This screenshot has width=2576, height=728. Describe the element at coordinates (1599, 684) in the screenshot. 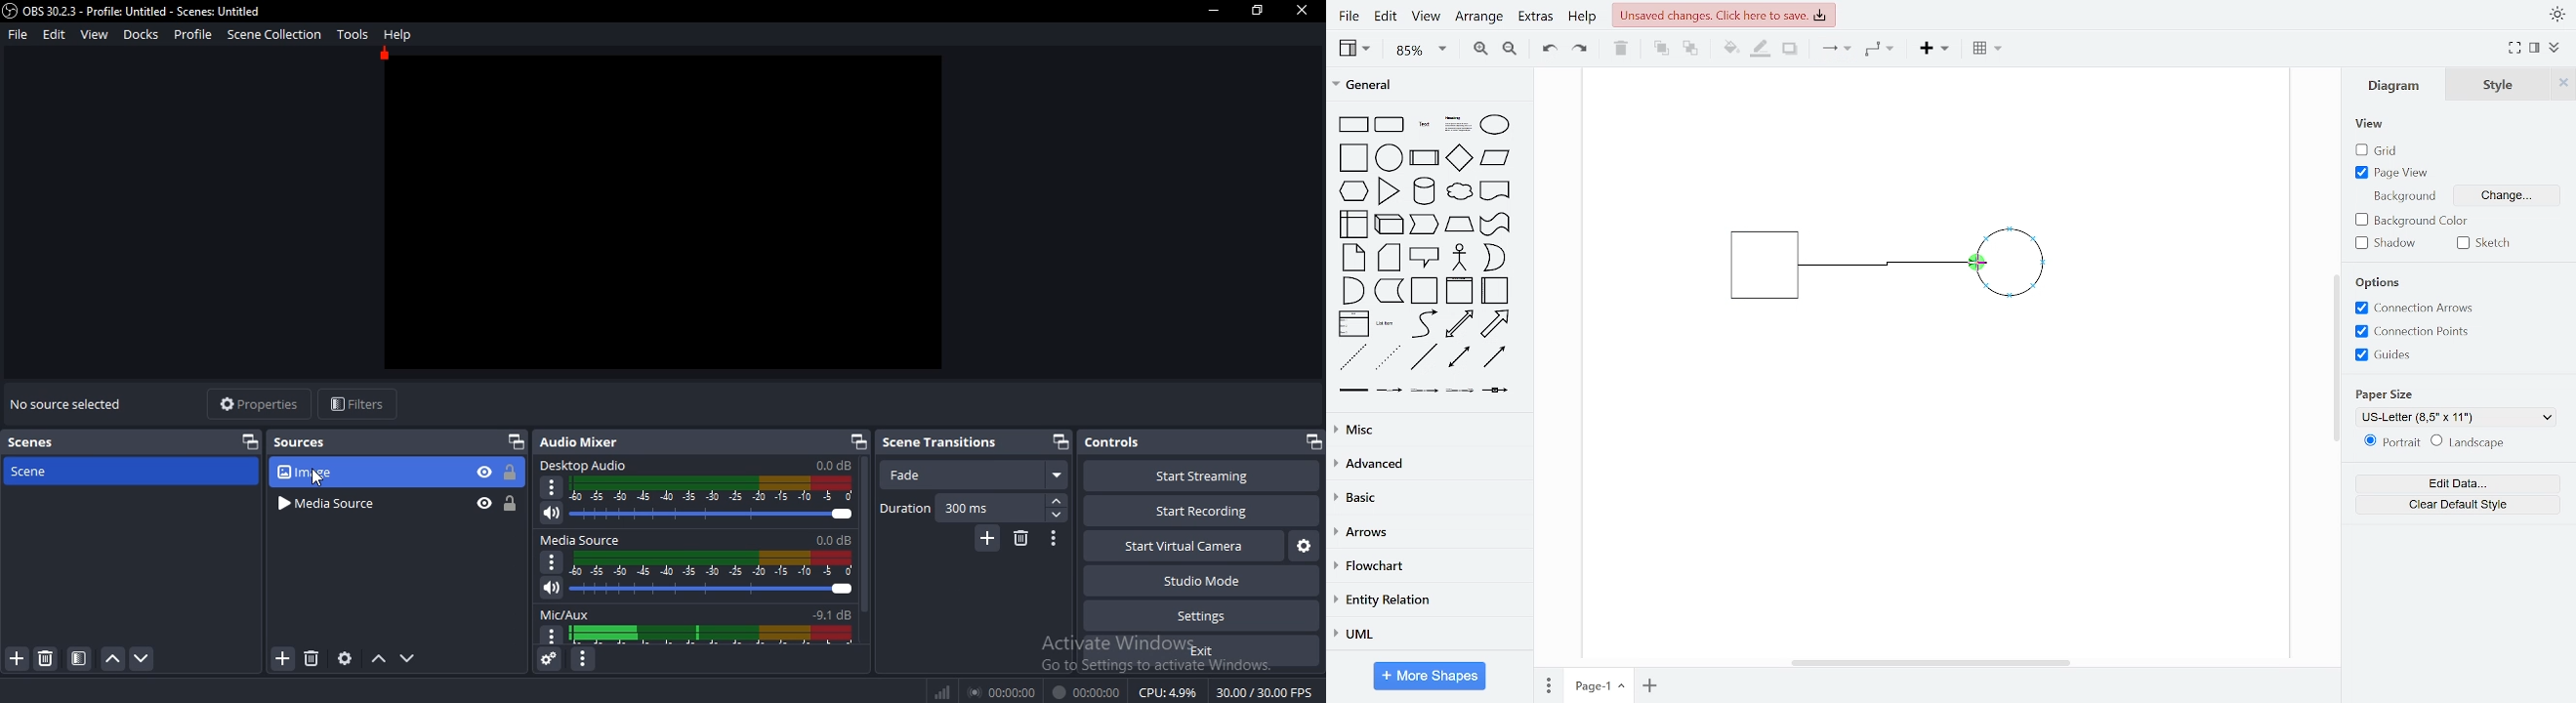

I see `current page` at that location.